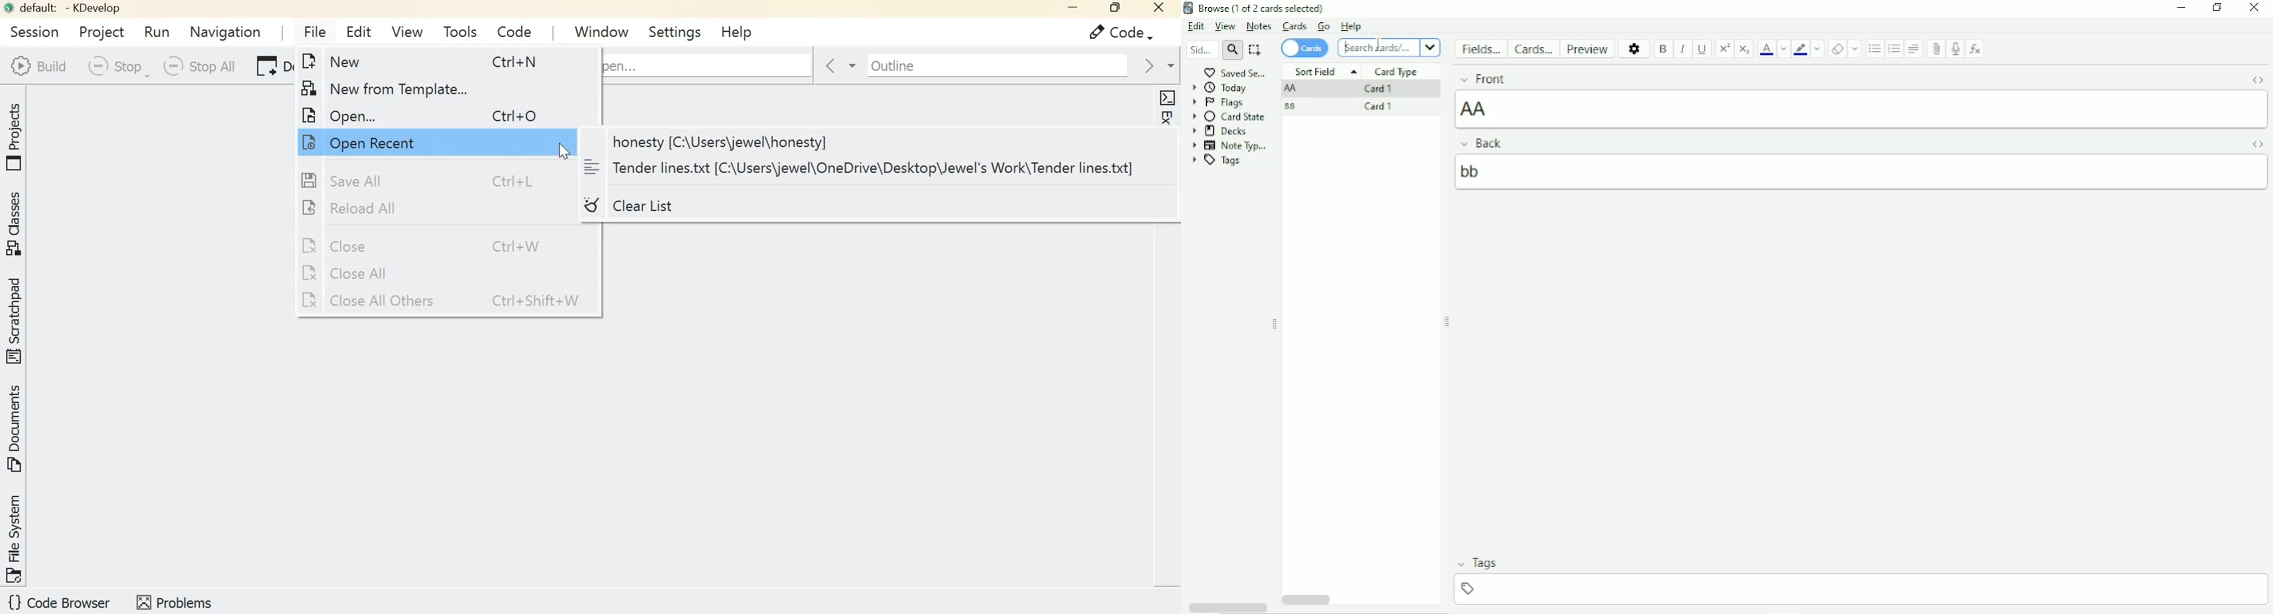 The width and height of the screenshot is (2296, 616). Describe the element at coordinates (1856, 49) in the screenshot. I see `Select formatting to remove` at that location.